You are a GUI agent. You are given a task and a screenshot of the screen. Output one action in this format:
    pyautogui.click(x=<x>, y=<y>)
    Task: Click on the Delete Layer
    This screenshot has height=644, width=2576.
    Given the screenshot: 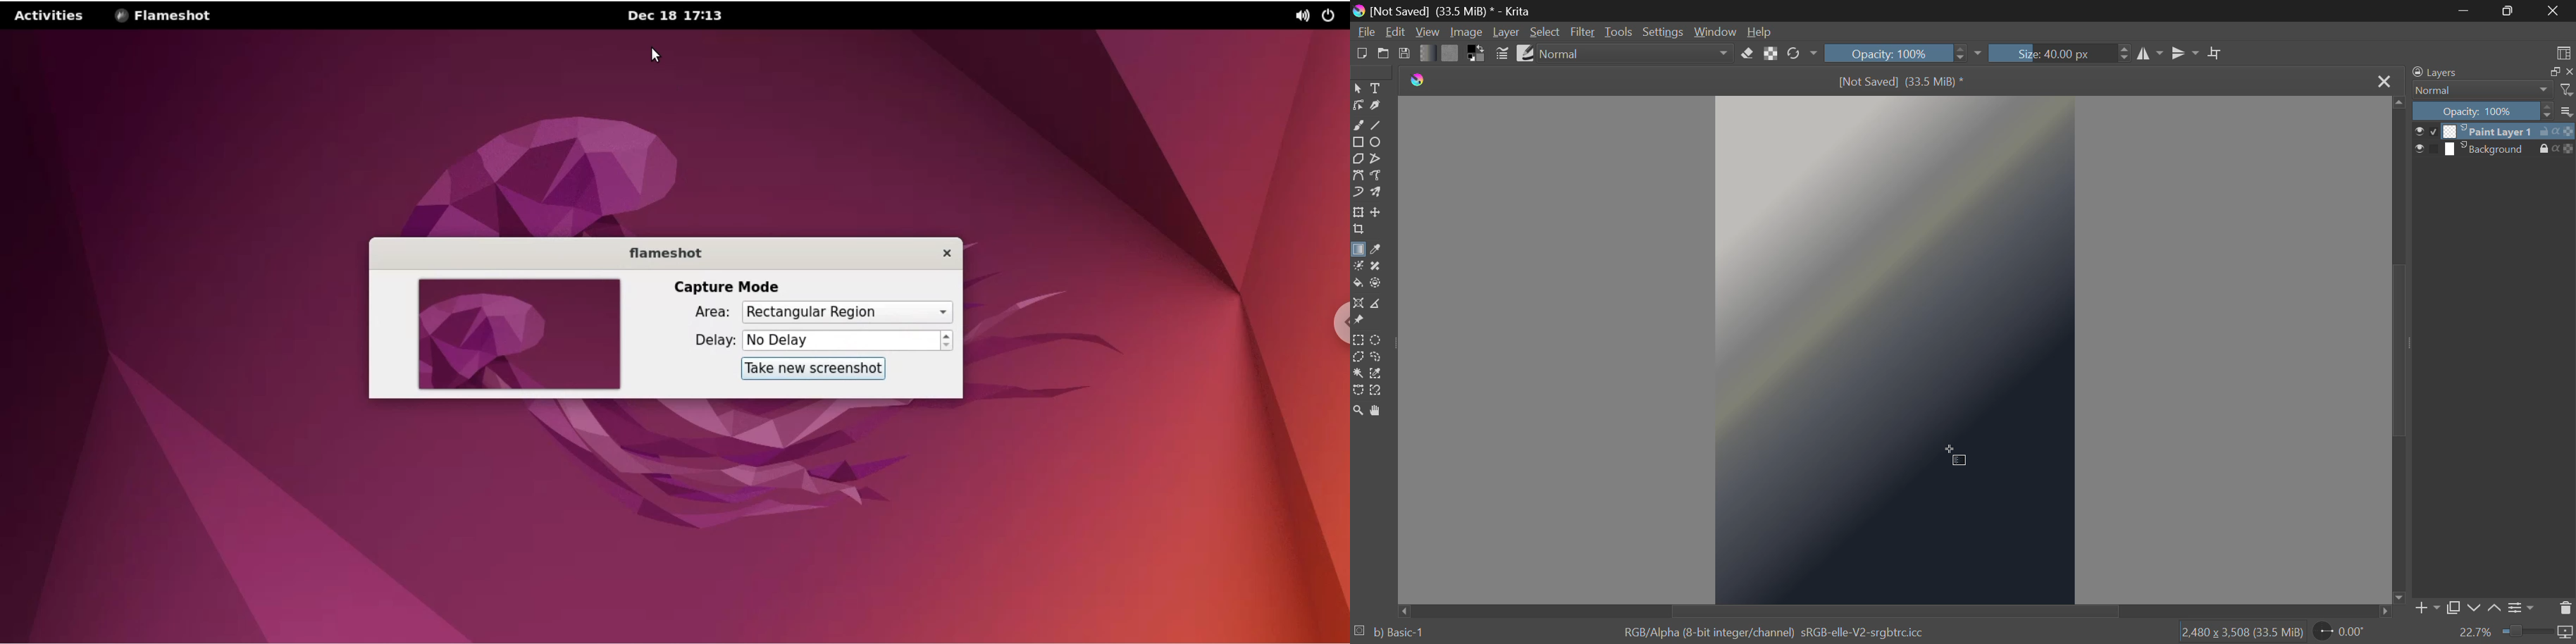 What is the action you would take?
    pyautogui.click(x=2566, y=607)
    